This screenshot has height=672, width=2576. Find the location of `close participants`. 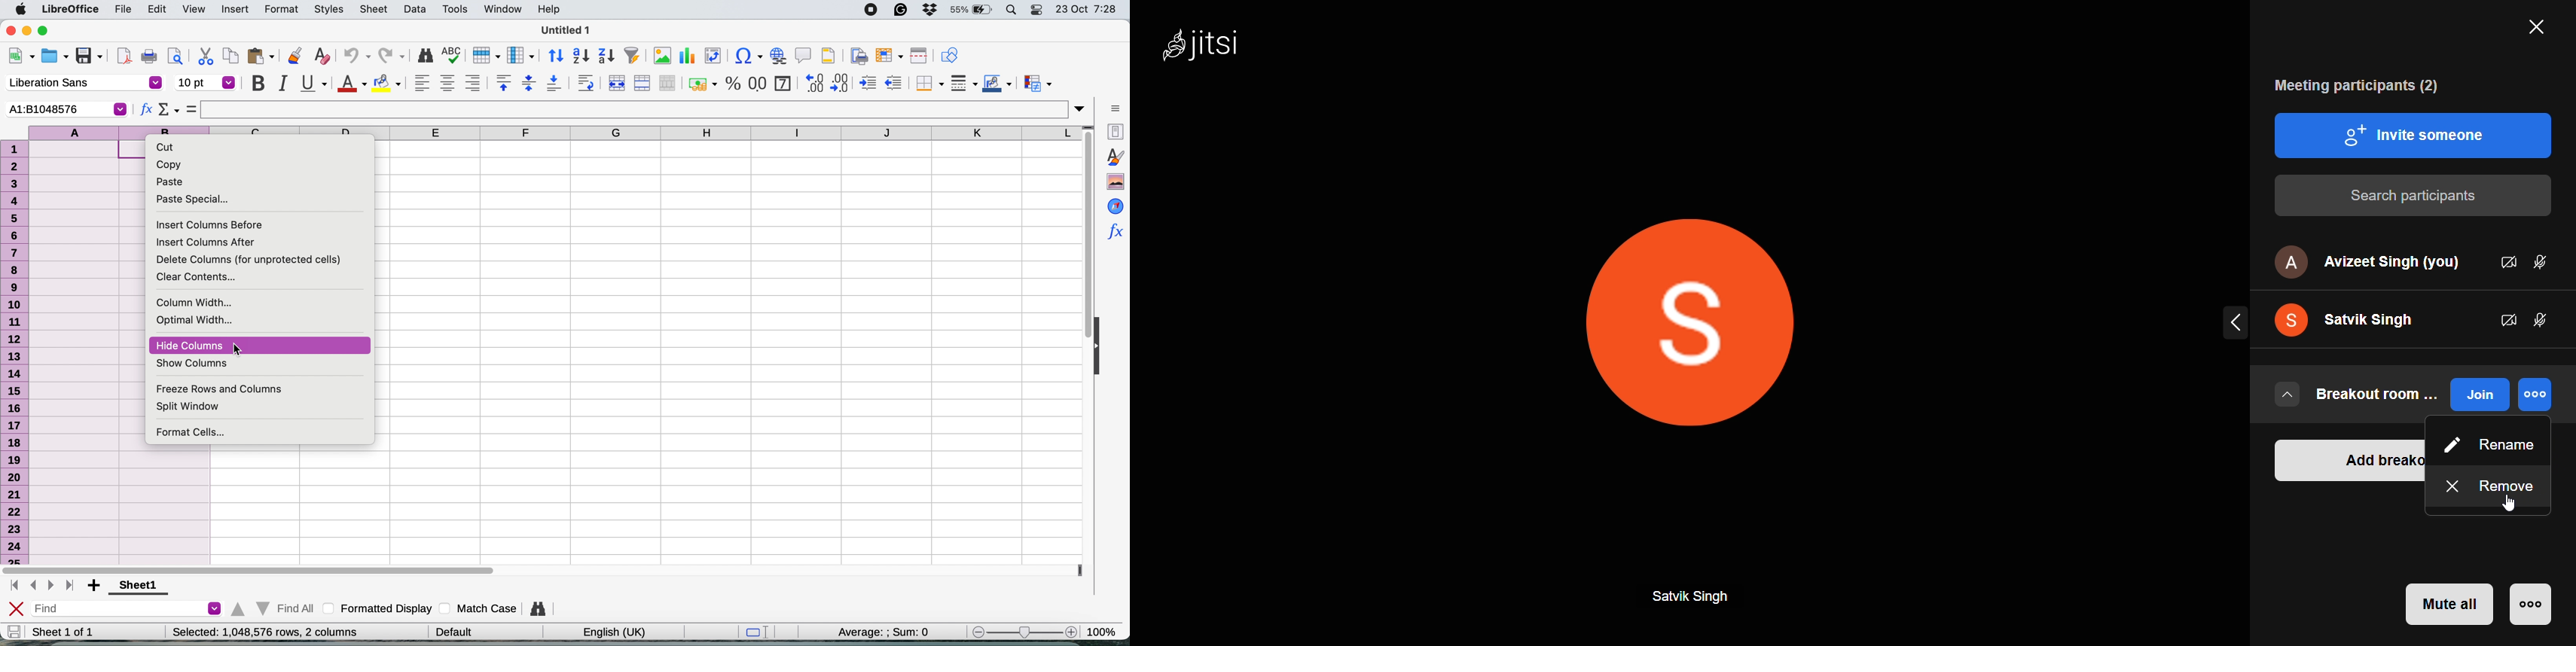

close participants is located at coordinates (2532, 30).